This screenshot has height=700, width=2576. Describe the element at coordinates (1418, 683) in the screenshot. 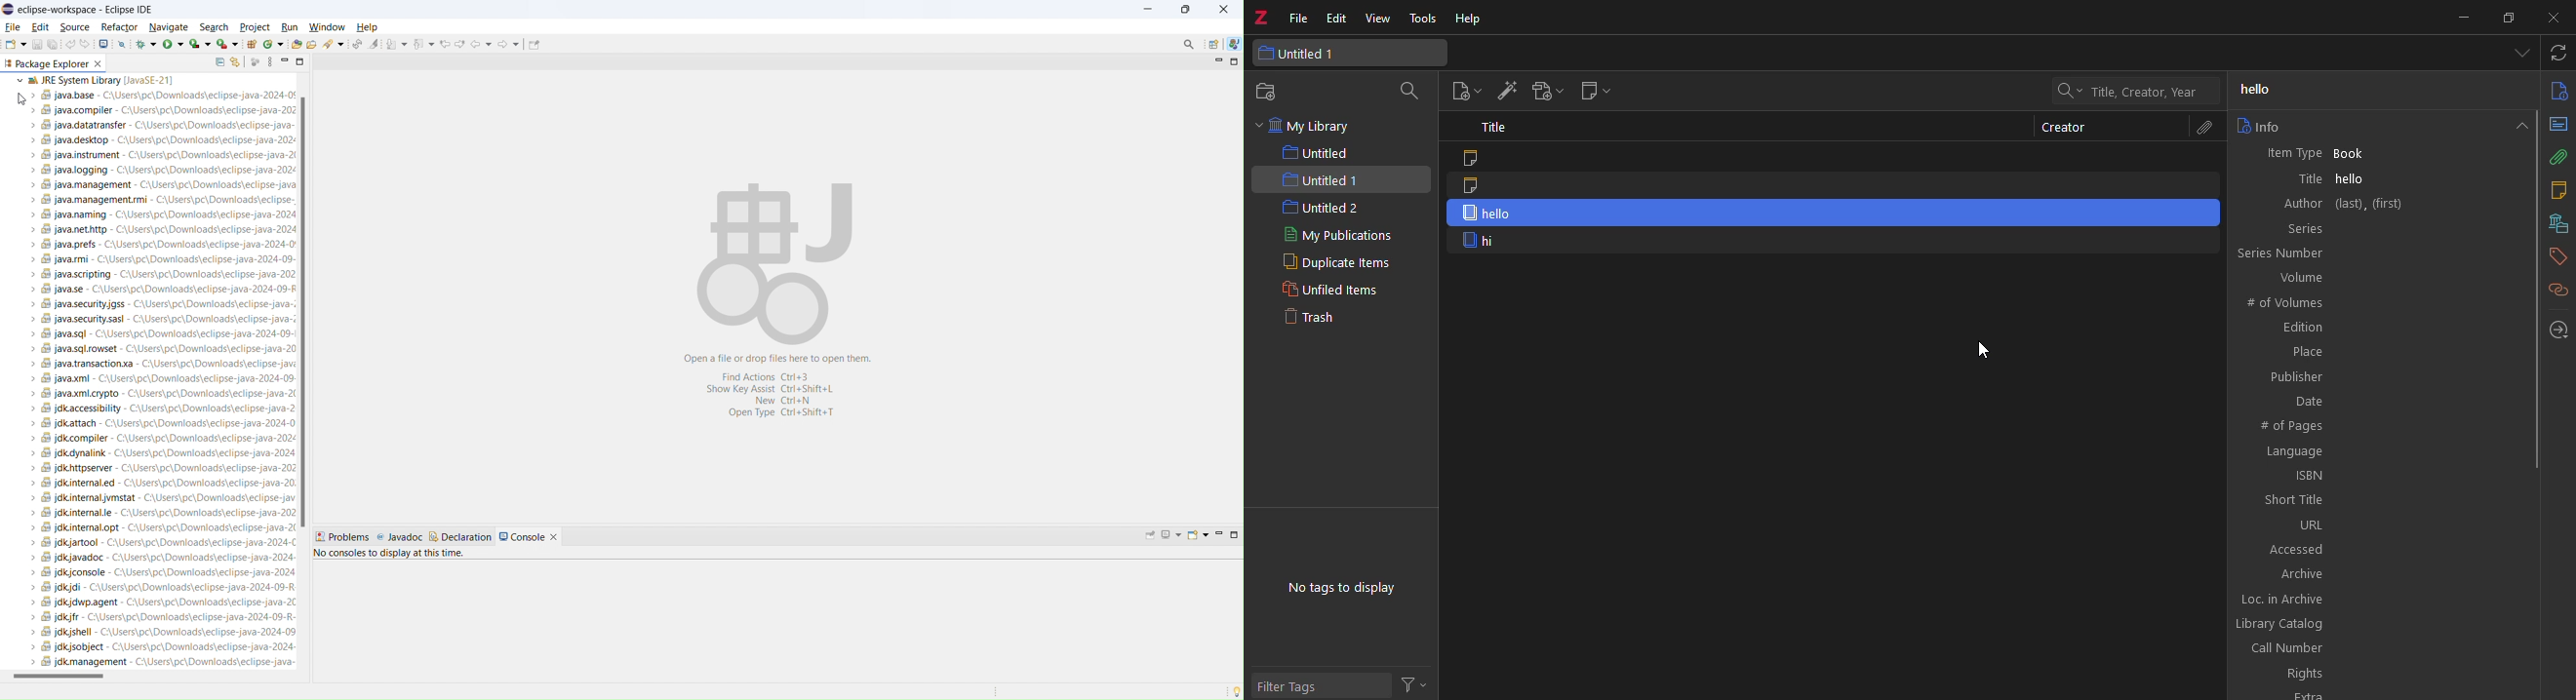

I see `actions` at that location.